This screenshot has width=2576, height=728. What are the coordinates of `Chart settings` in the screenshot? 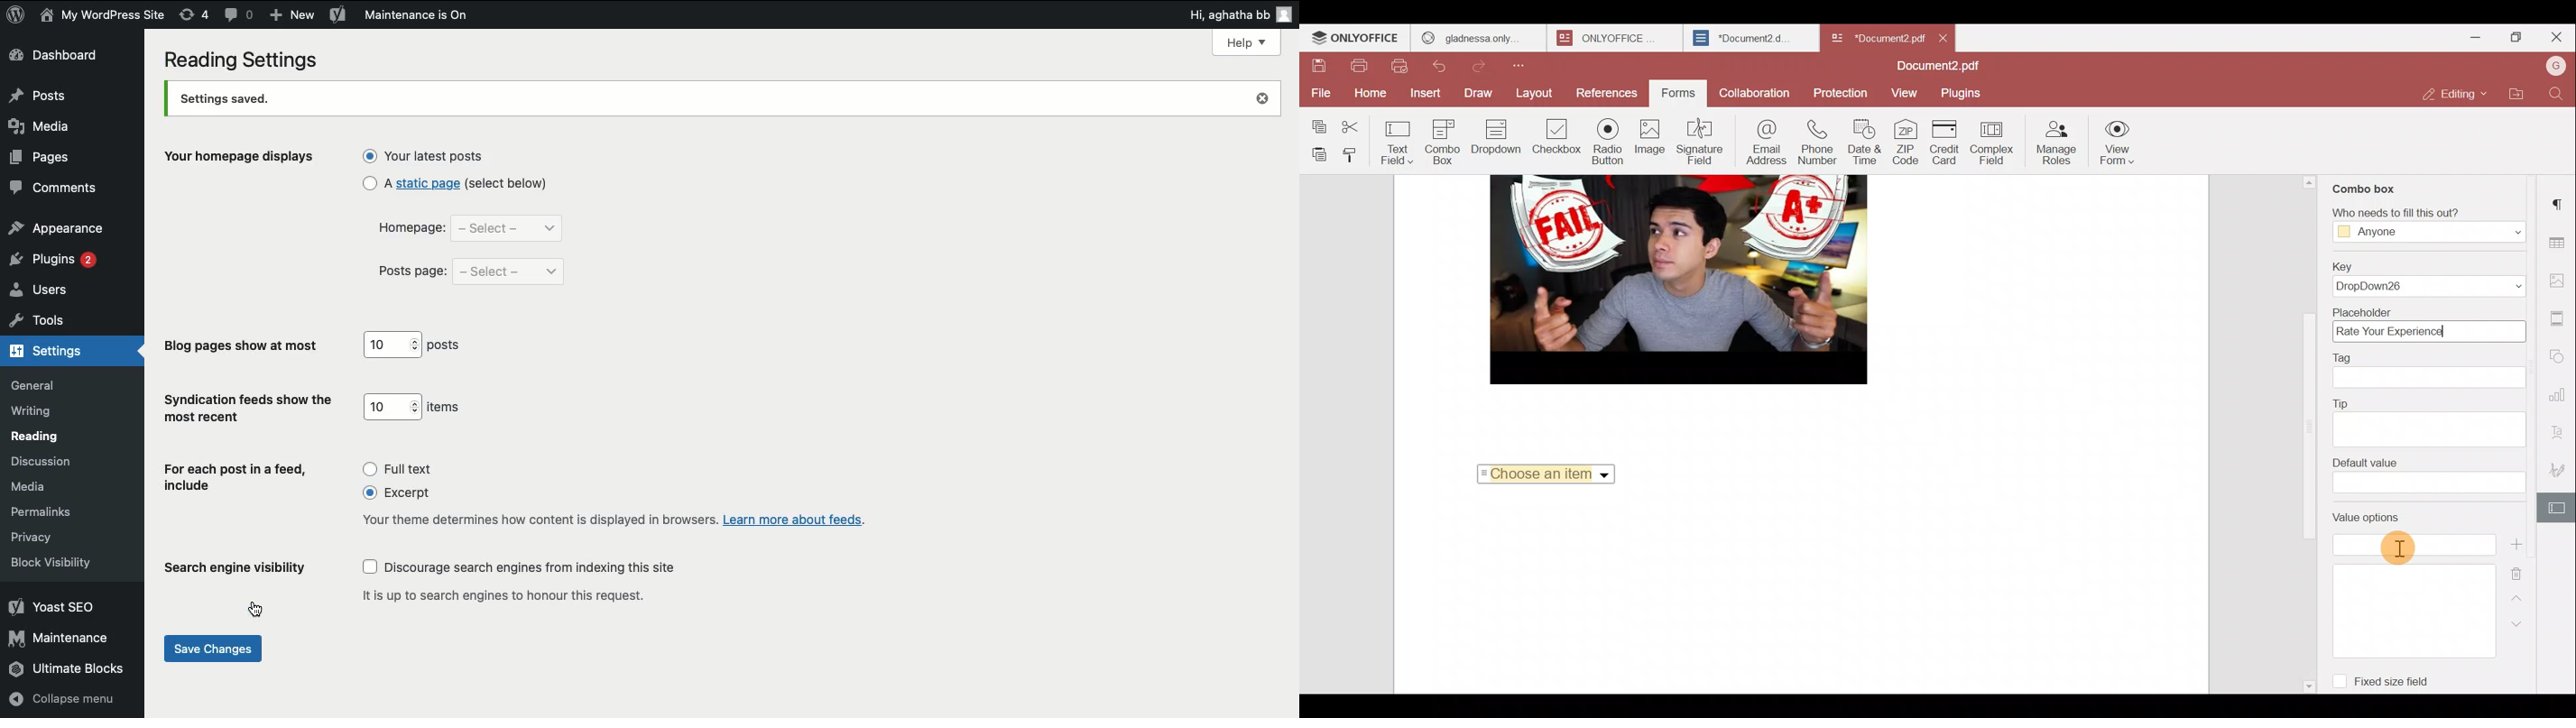 It's located at (2561, 396).